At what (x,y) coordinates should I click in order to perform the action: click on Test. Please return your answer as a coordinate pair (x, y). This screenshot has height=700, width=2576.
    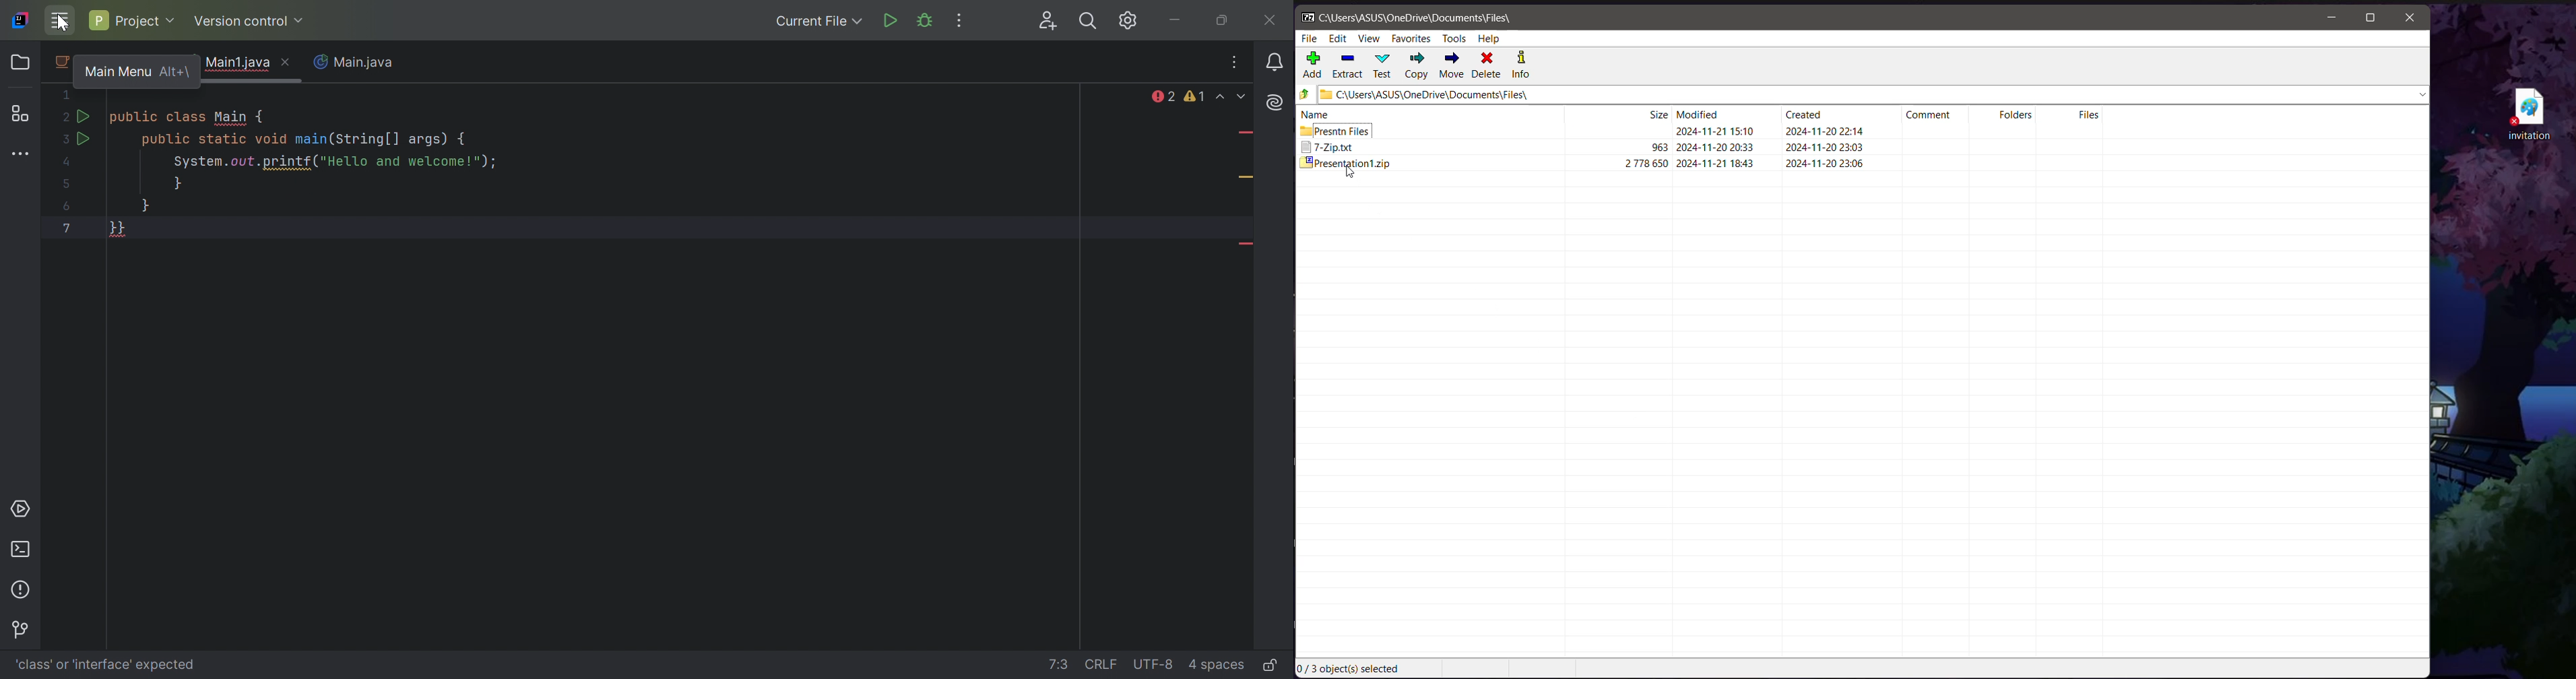
    Looking at the image, I should click on (1384, 65).